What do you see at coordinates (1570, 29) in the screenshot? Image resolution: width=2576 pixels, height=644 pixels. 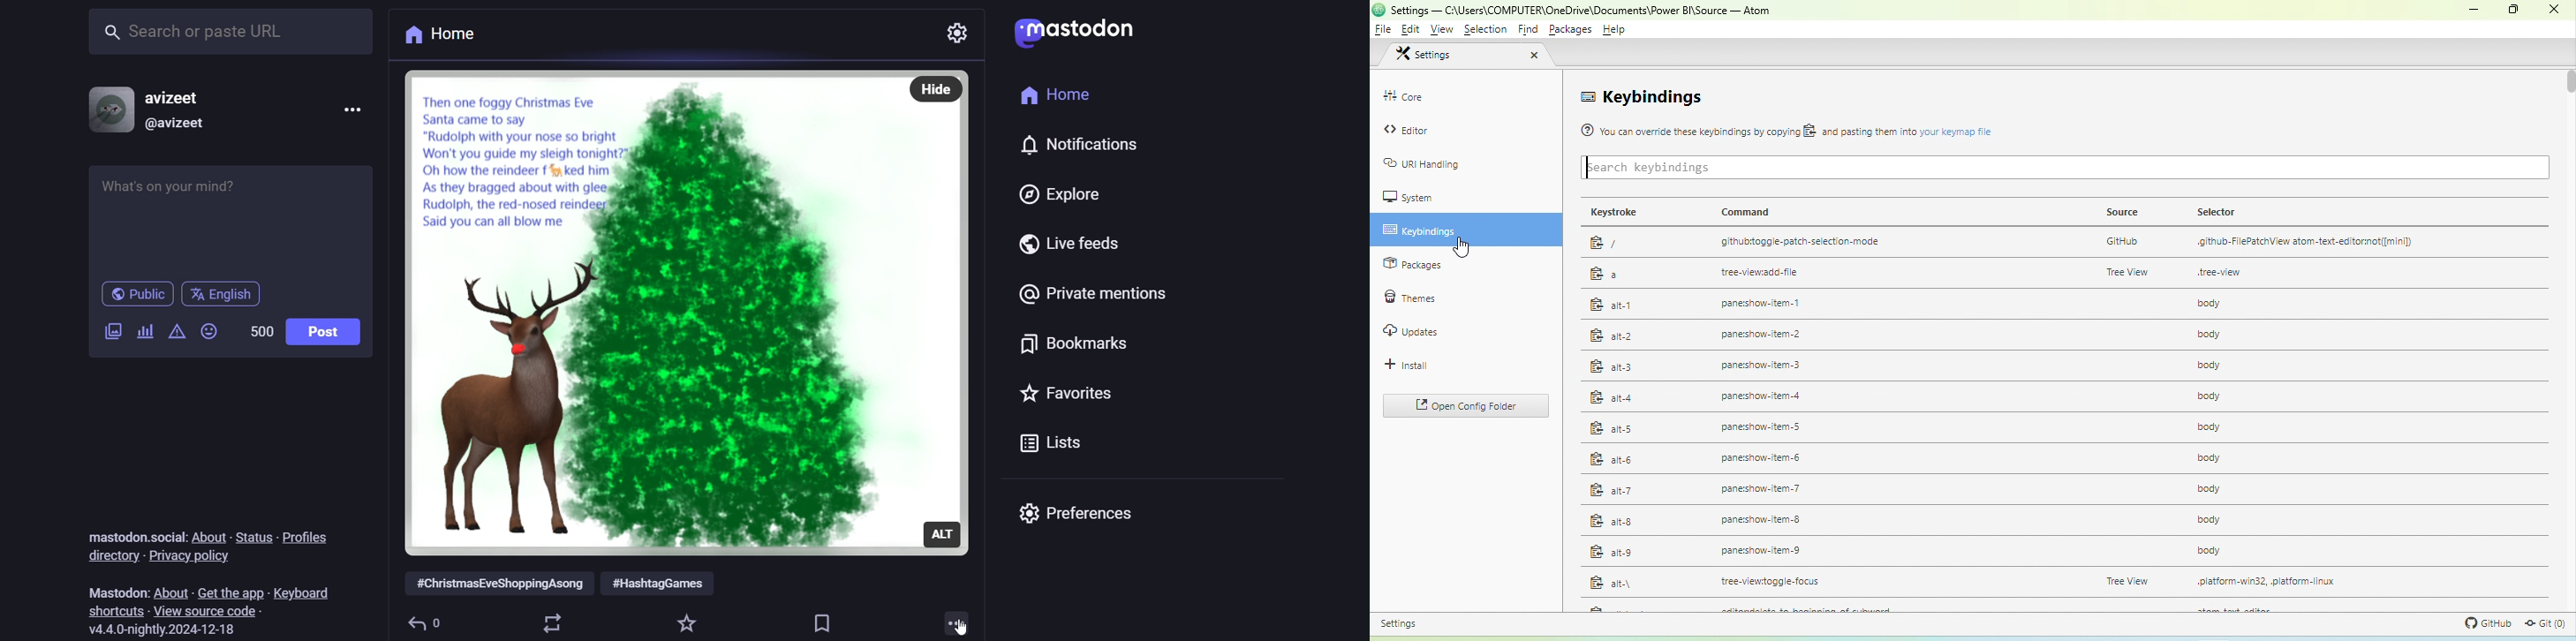 I see `packages menu` at bounding box center [1570, 29].